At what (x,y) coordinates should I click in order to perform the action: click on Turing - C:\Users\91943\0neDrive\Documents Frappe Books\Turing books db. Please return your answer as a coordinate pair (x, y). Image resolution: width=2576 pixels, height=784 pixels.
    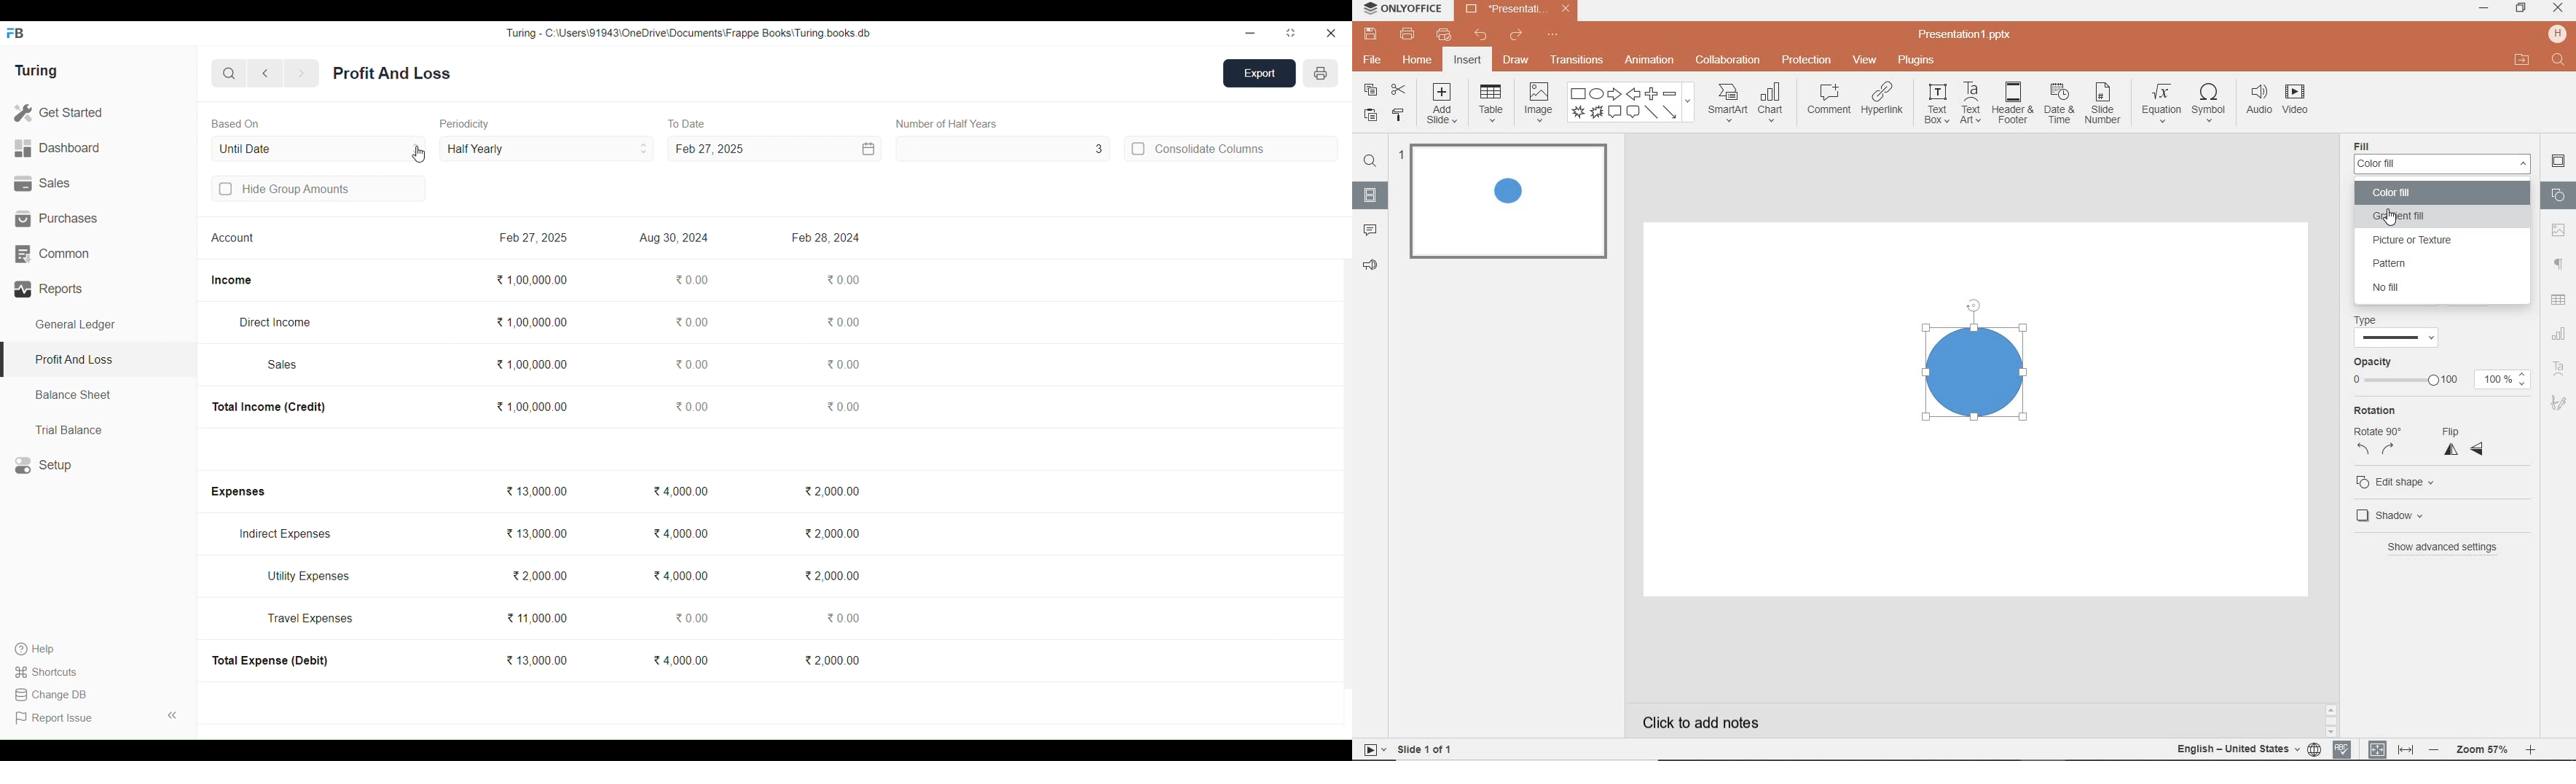
    Looking at the image, I should click on (689, 32).